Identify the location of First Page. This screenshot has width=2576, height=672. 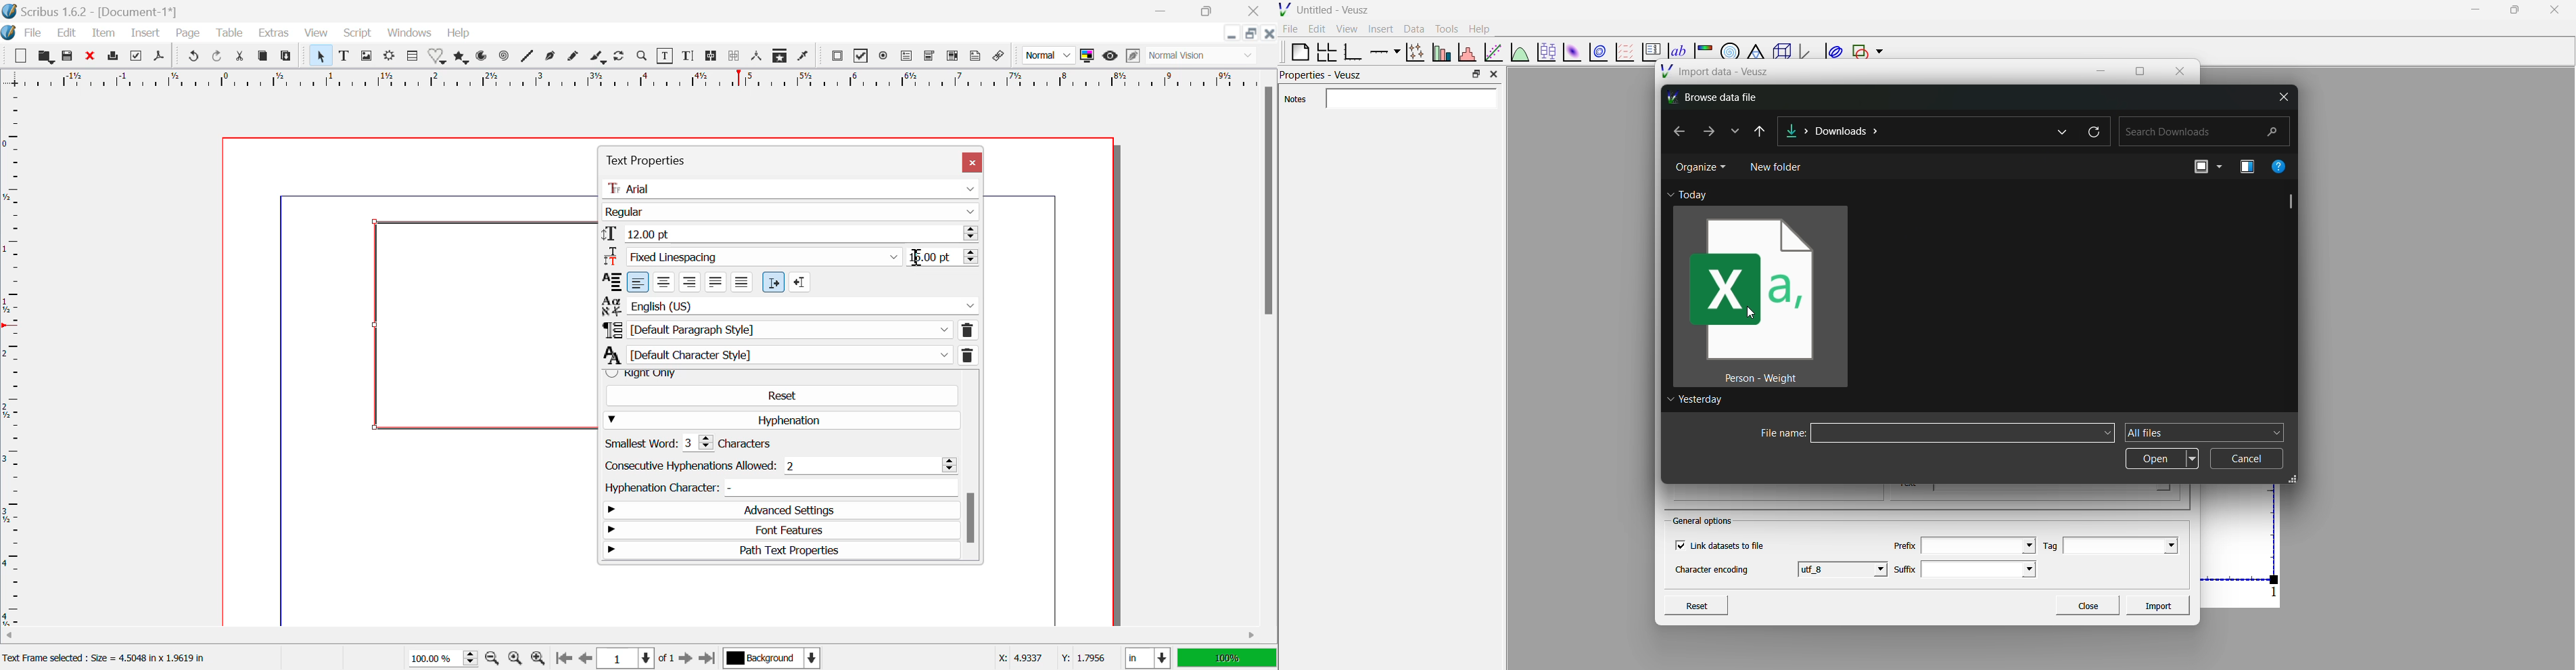
(563, 658).